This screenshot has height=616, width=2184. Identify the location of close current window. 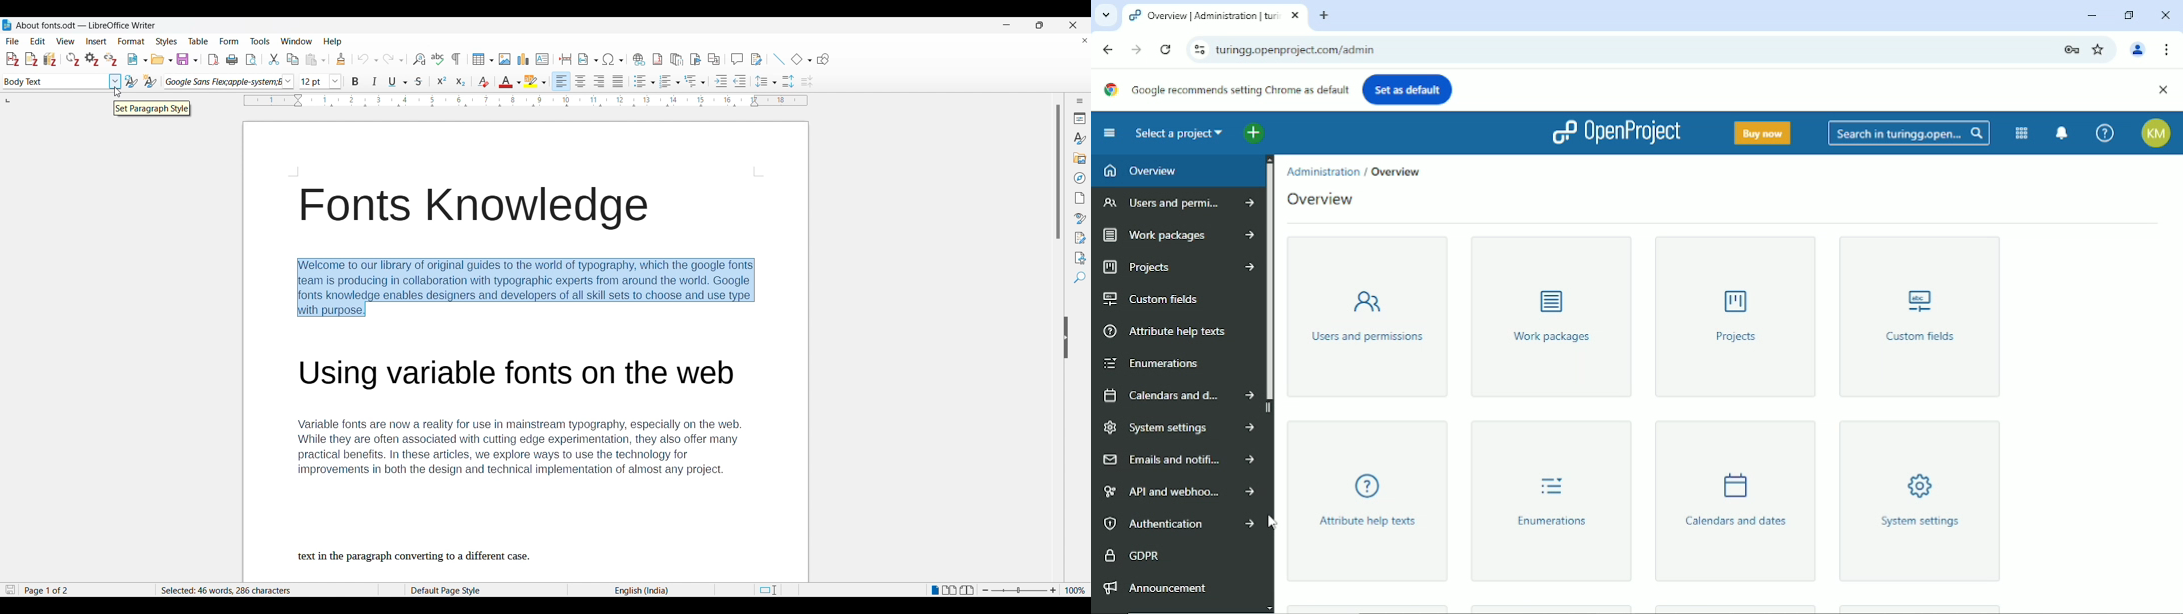
(1295, 16).